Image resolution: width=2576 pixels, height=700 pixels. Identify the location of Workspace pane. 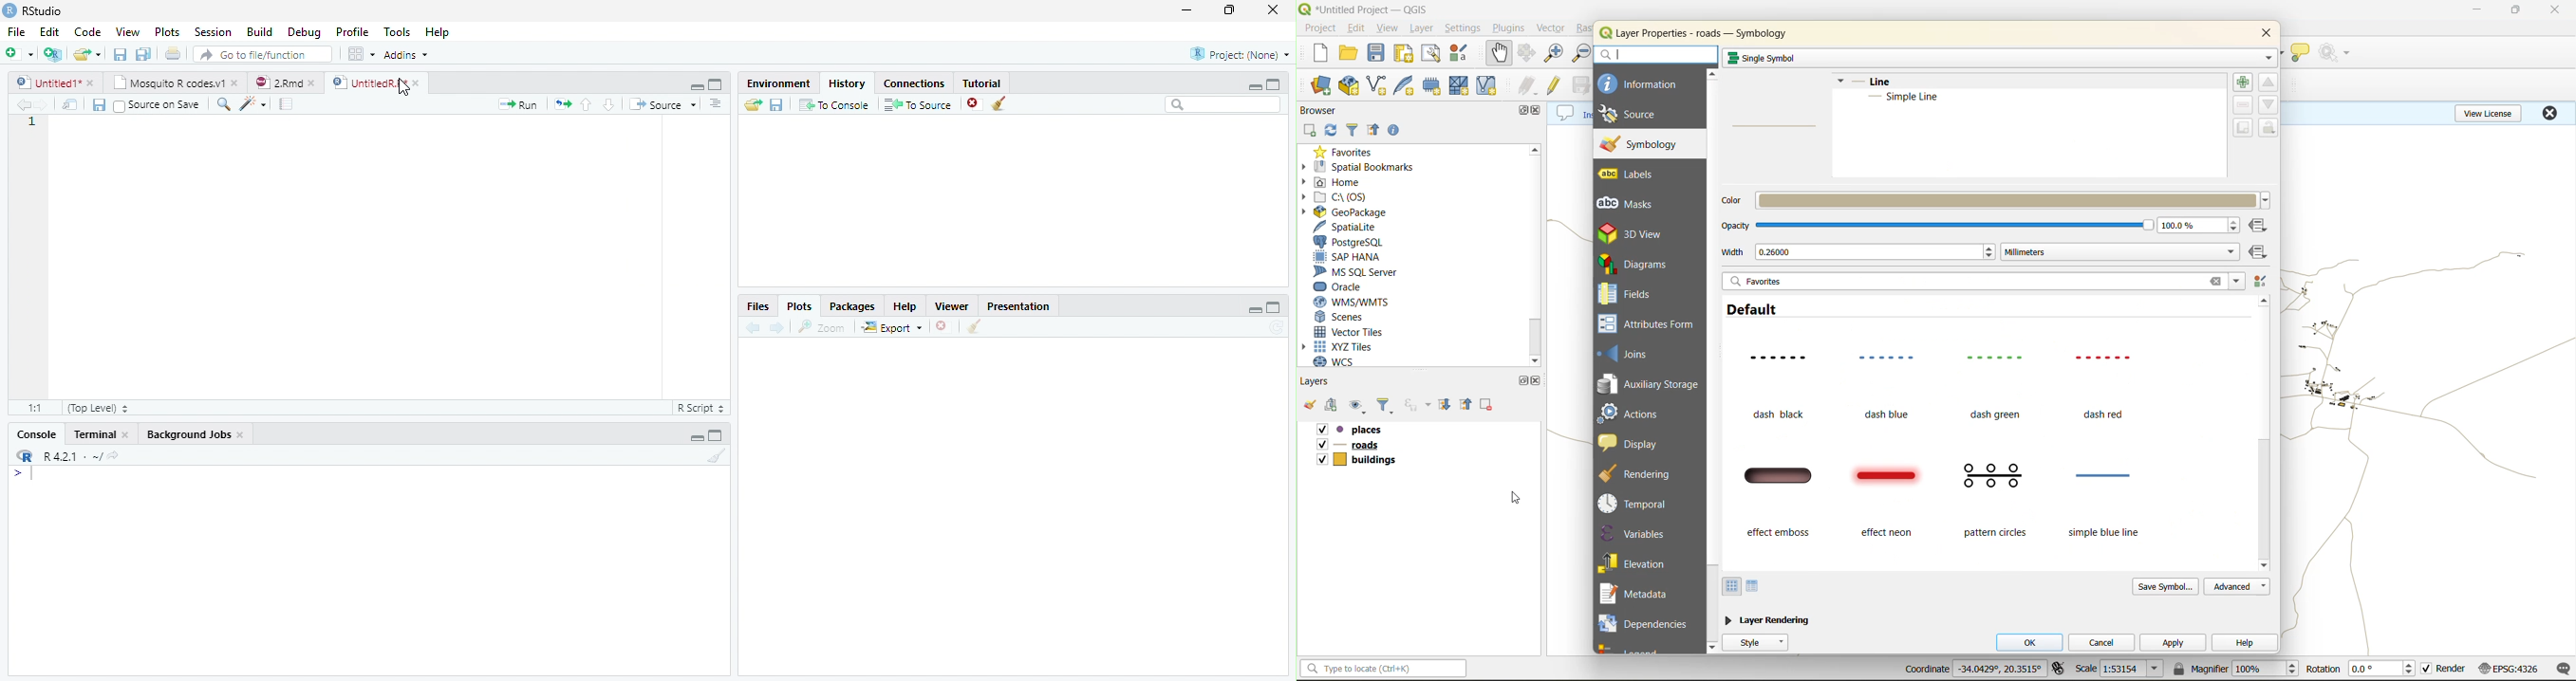
(360, 53).